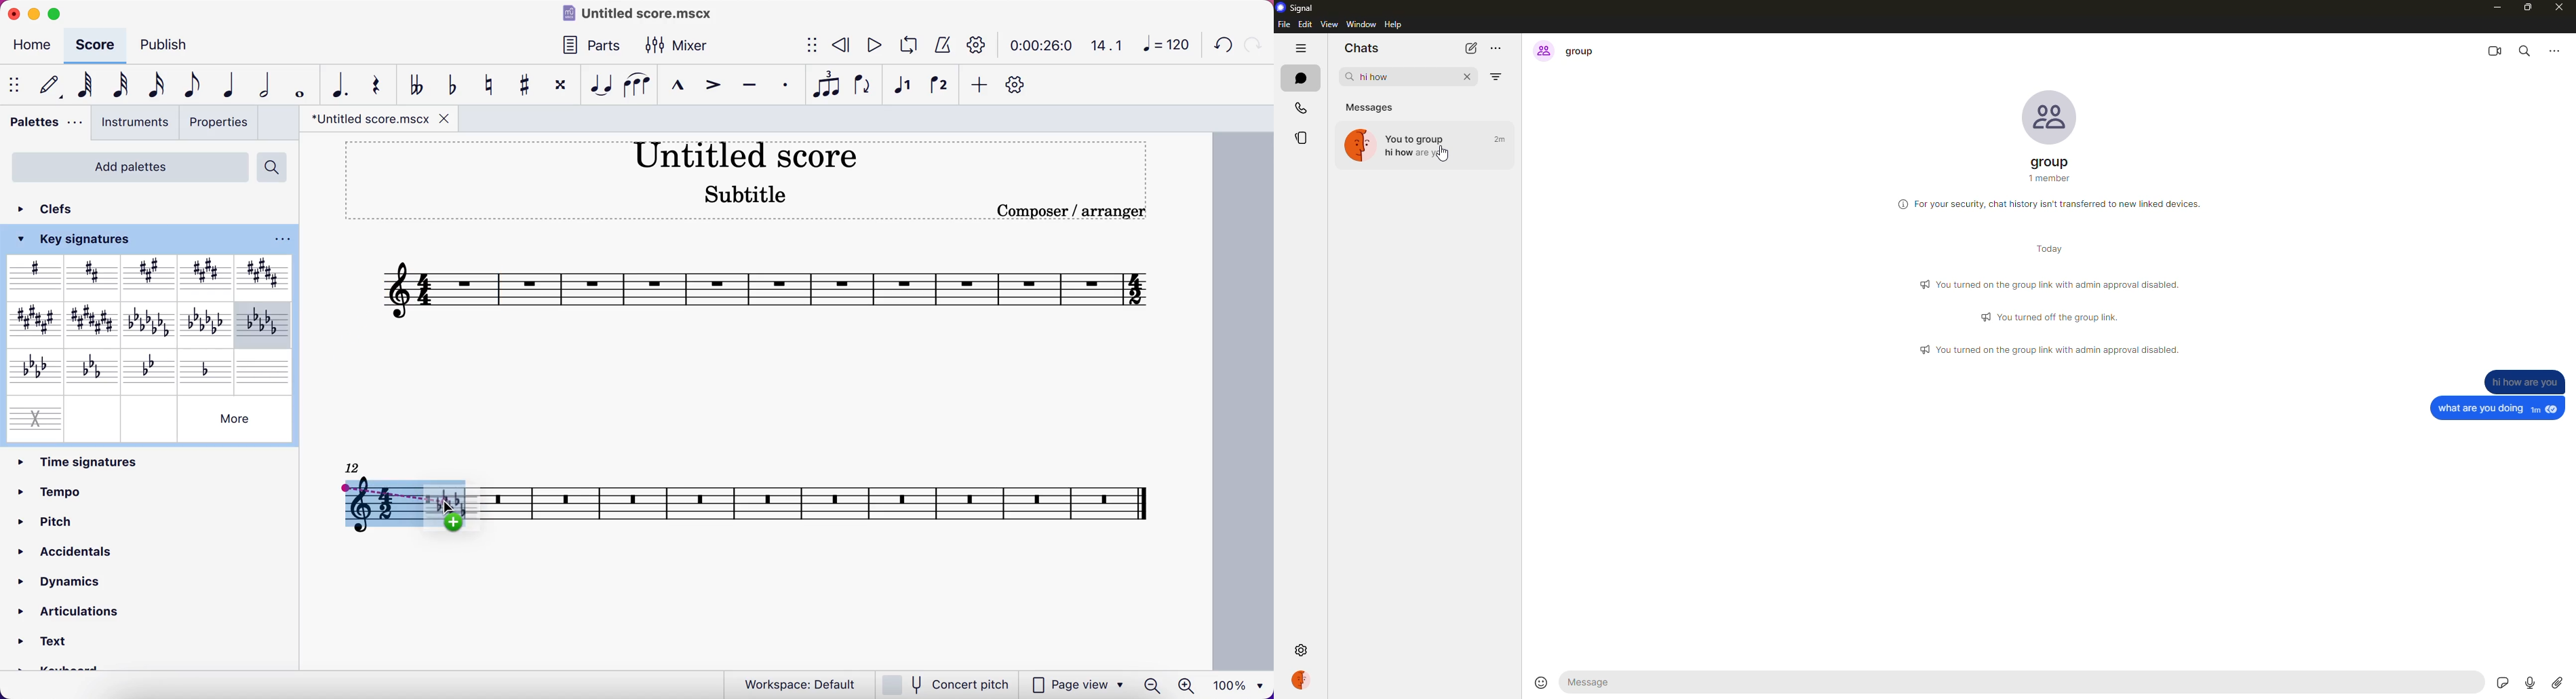  I want to click on calls, so click(1300, 107).